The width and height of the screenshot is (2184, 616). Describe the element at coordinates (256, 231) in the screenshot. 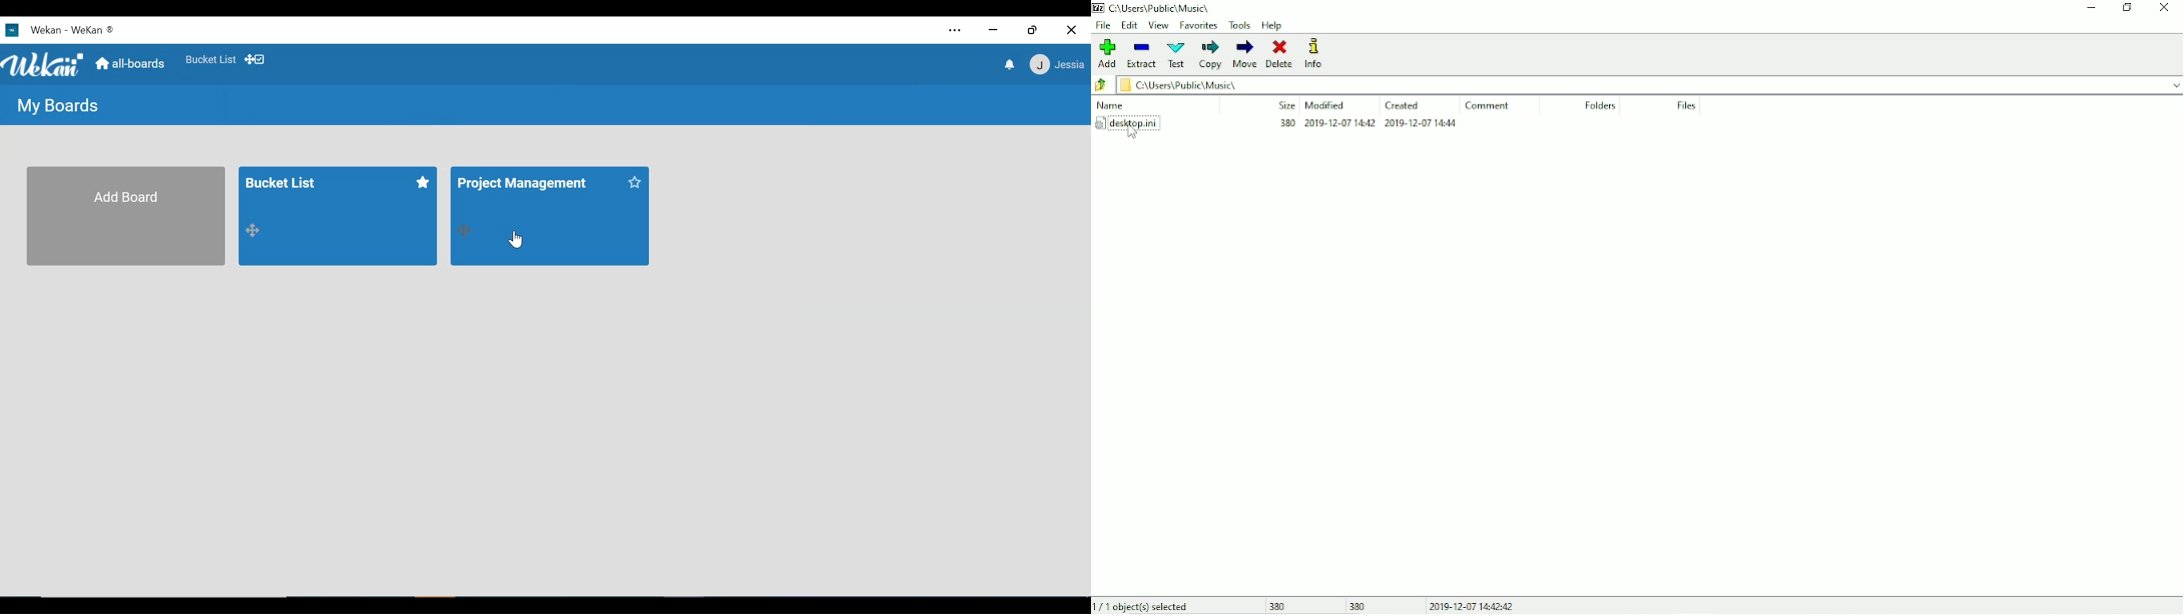

I see `drag` at that location.